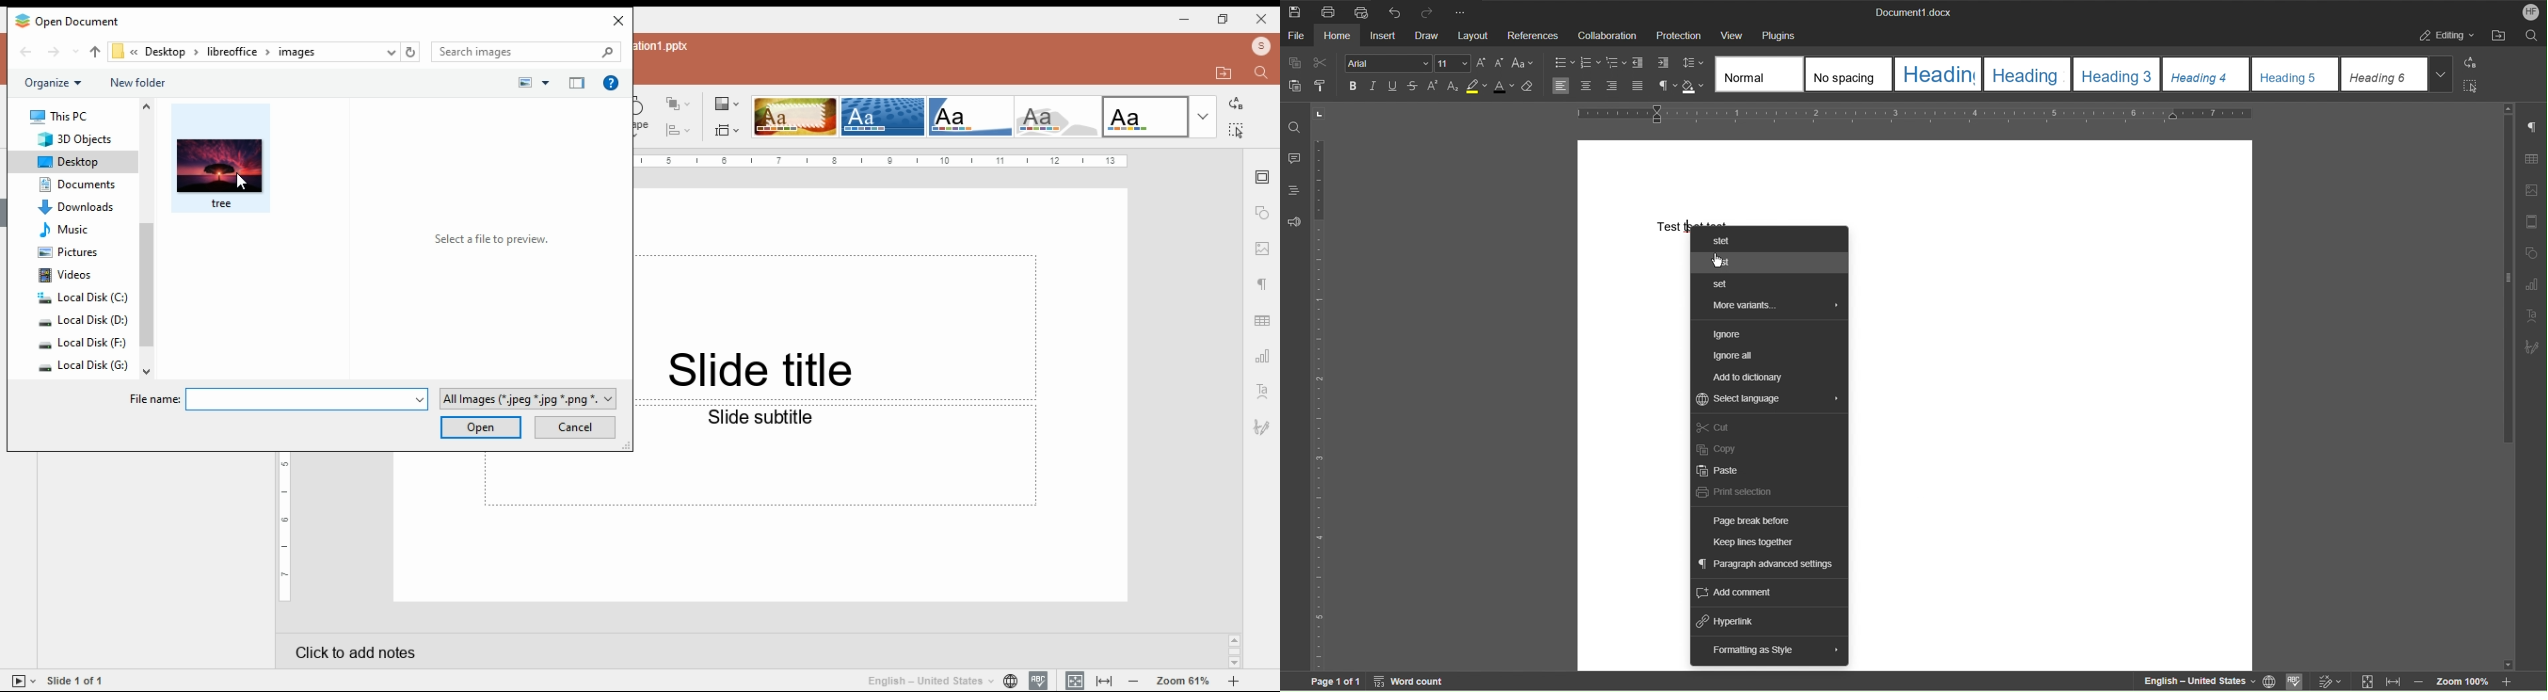  What do you see at coordinates (1475, 35) in the screenshot?
I see `Layout` at bounding box center [1475, 35].